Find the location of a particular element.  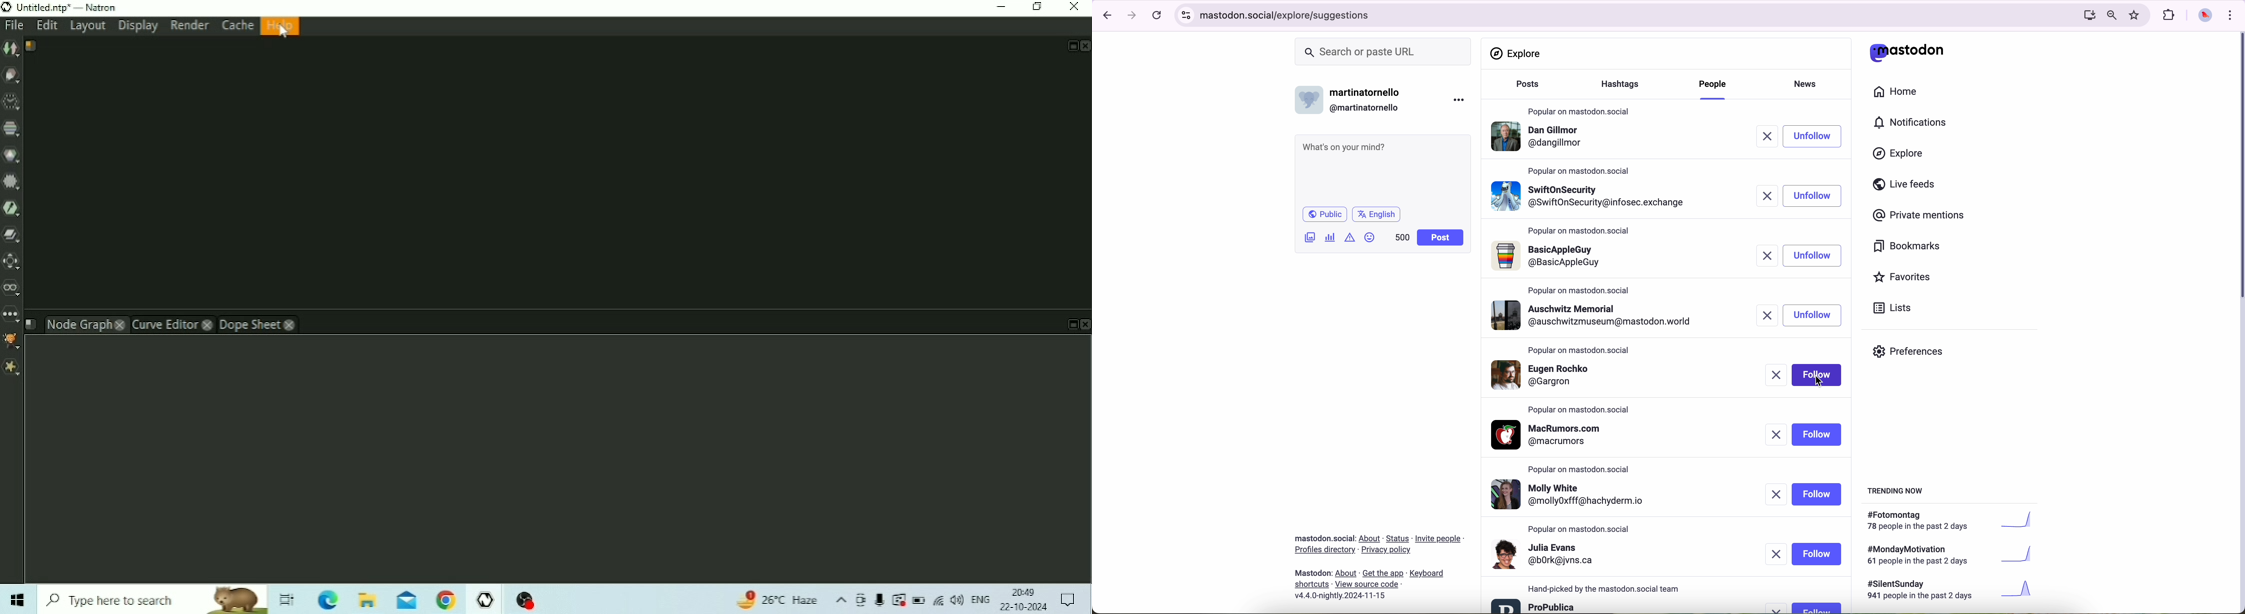

profile is located at coordinates (1540, 138).